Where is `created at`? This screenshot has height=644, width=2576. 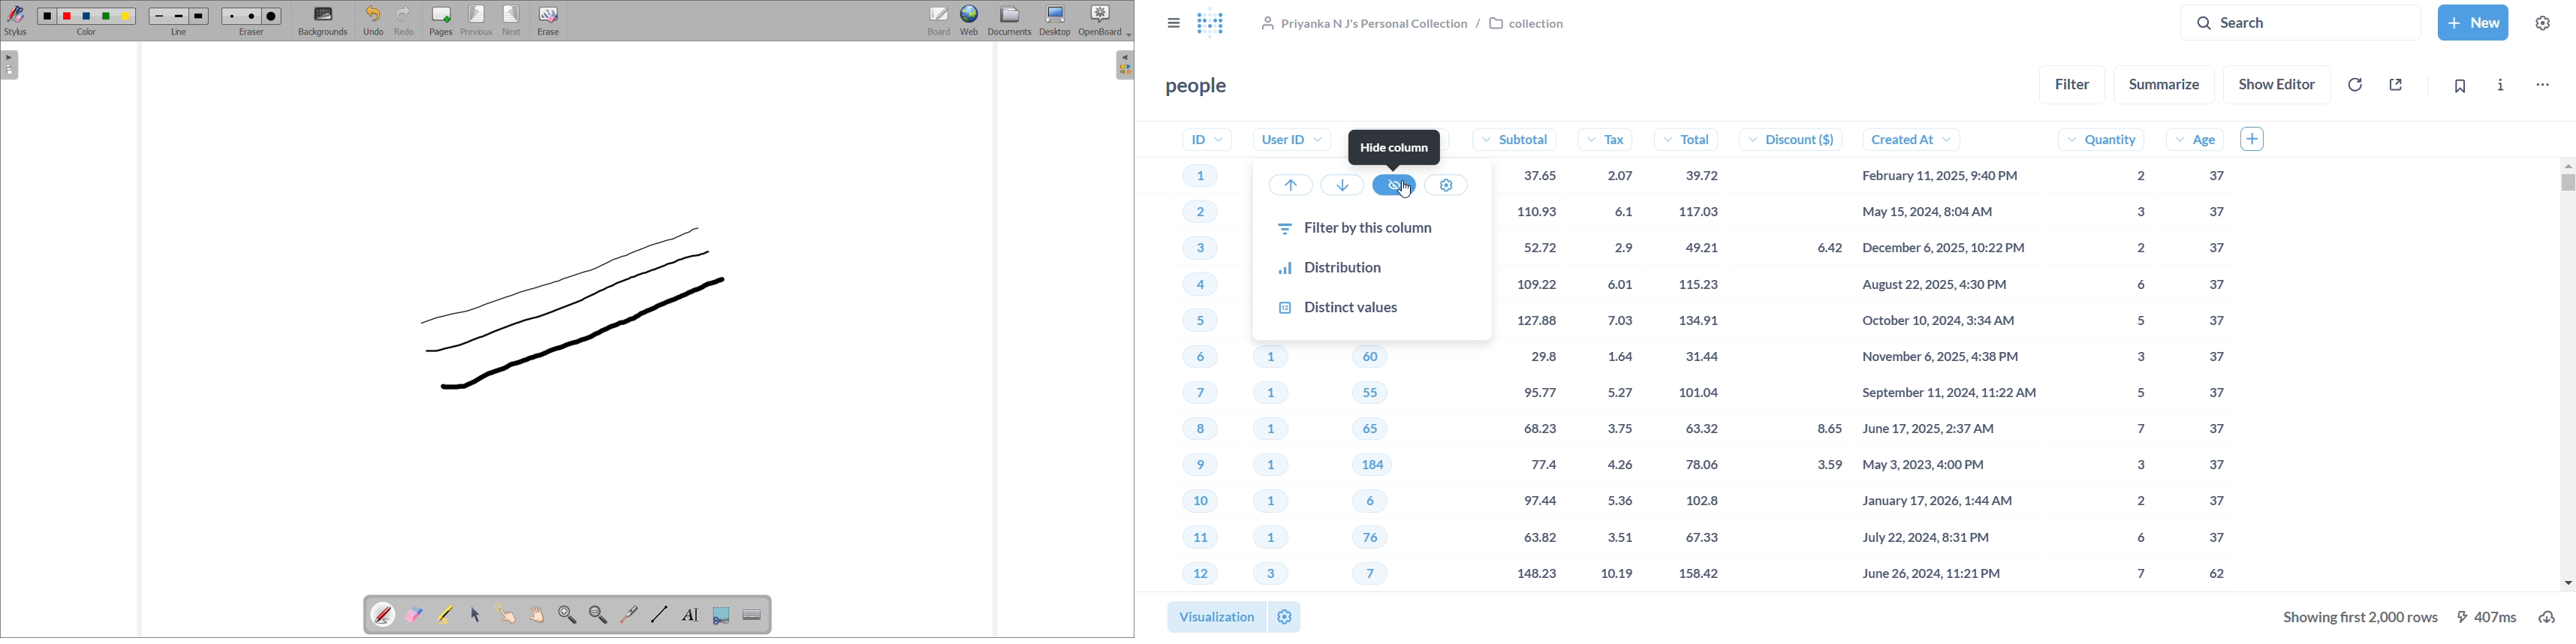
created at is located at coordinates (1960, 357).